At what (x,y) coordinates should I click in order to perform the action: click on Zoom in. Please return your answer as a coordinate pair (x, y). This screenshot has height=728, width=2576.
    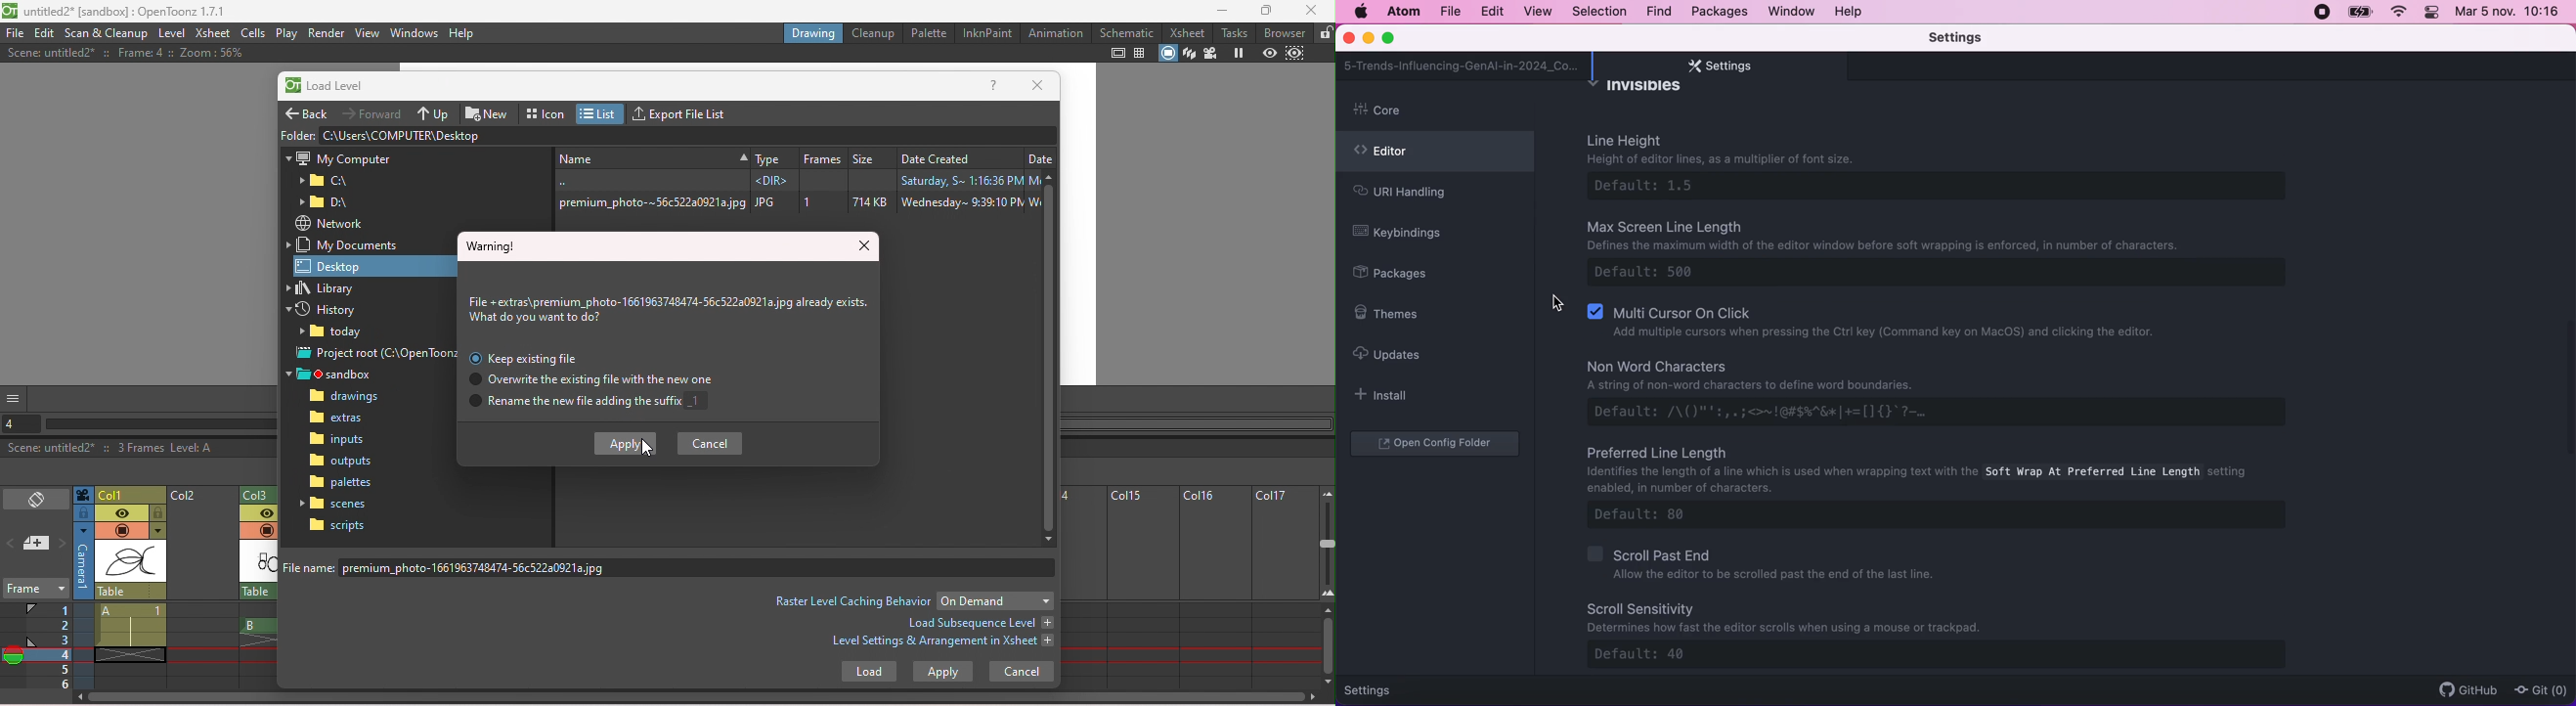
    Looking at the image, I should click on (1327, 596).